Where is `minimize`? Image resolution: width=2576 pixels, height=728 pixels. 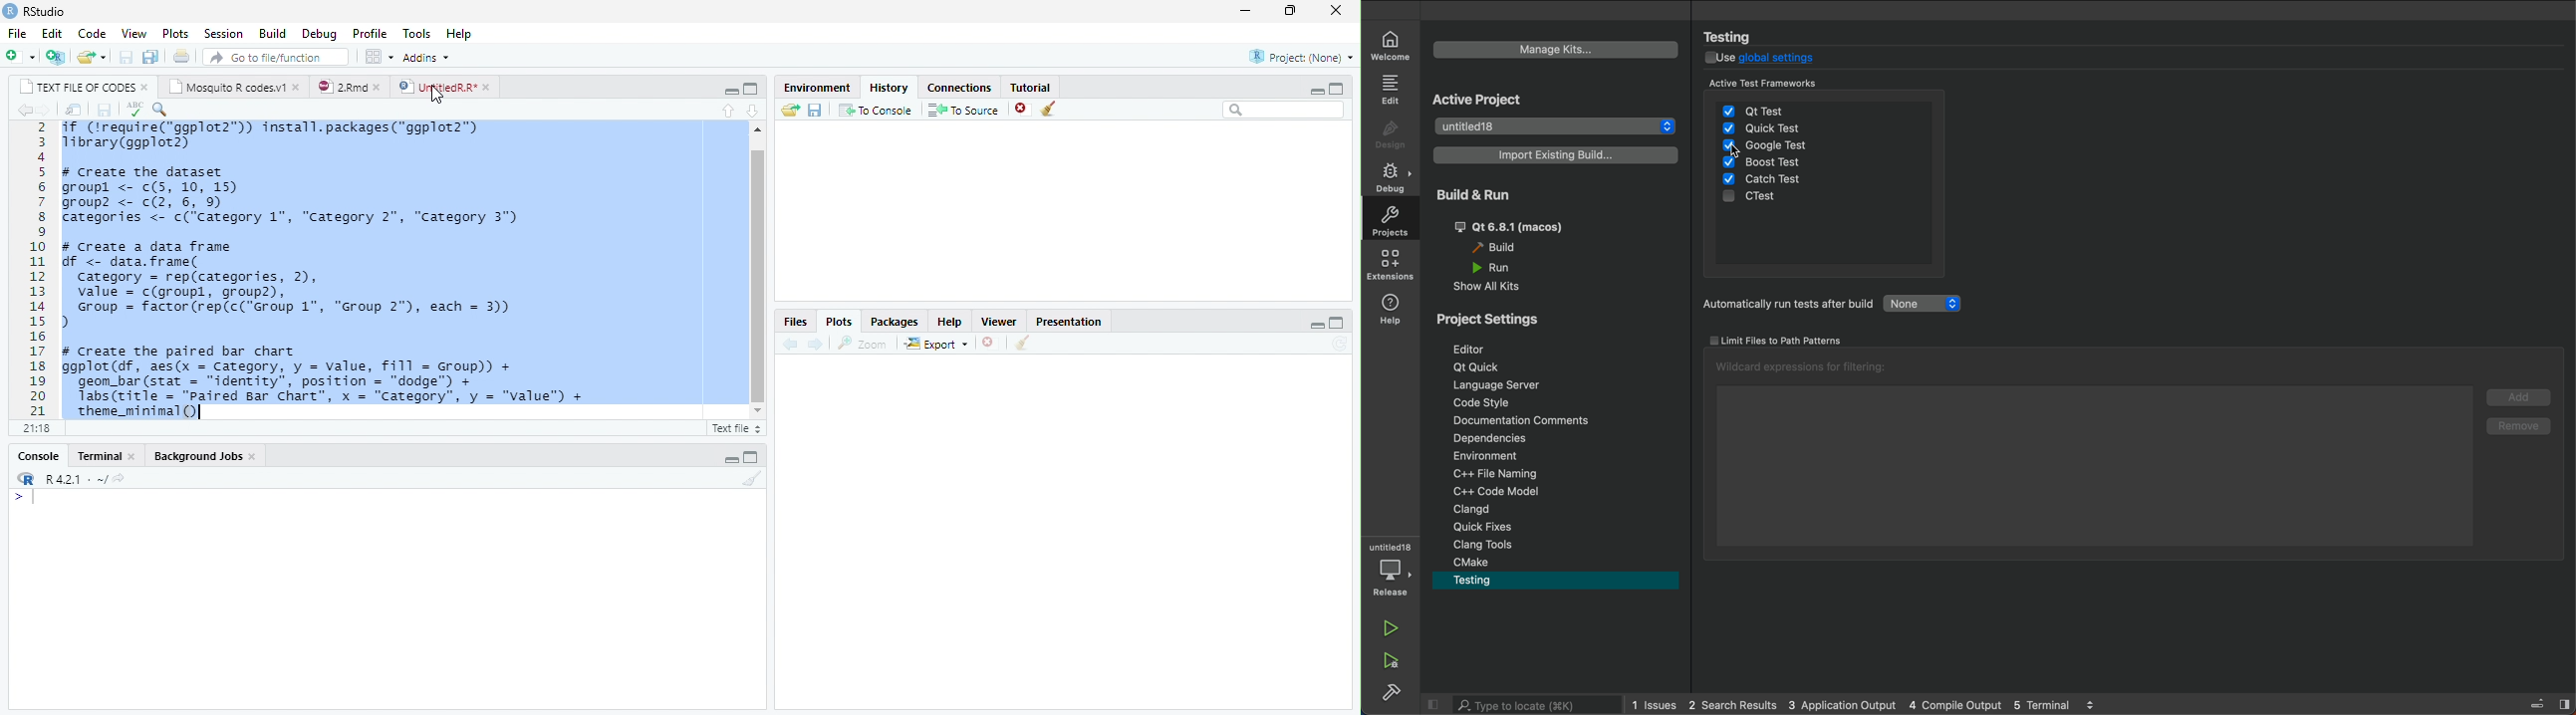 minimize is located at coordinates (1318, 89).